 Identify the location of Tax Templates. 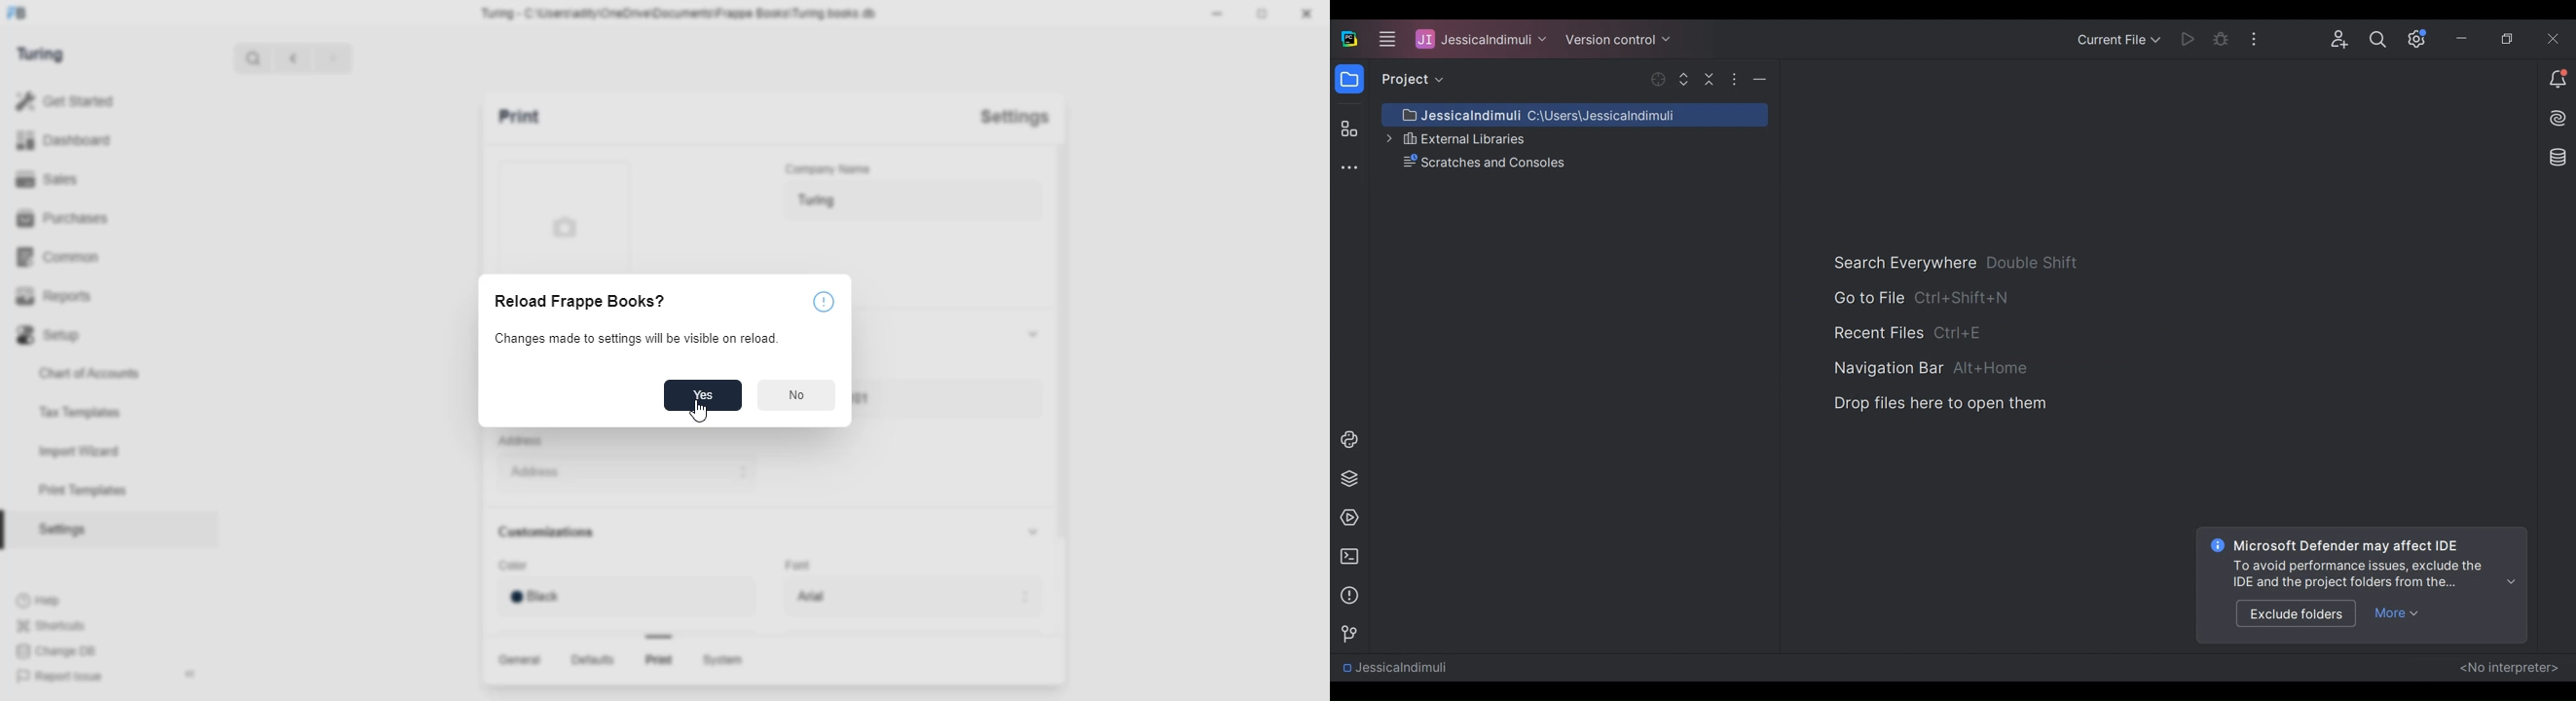
(90, 410).